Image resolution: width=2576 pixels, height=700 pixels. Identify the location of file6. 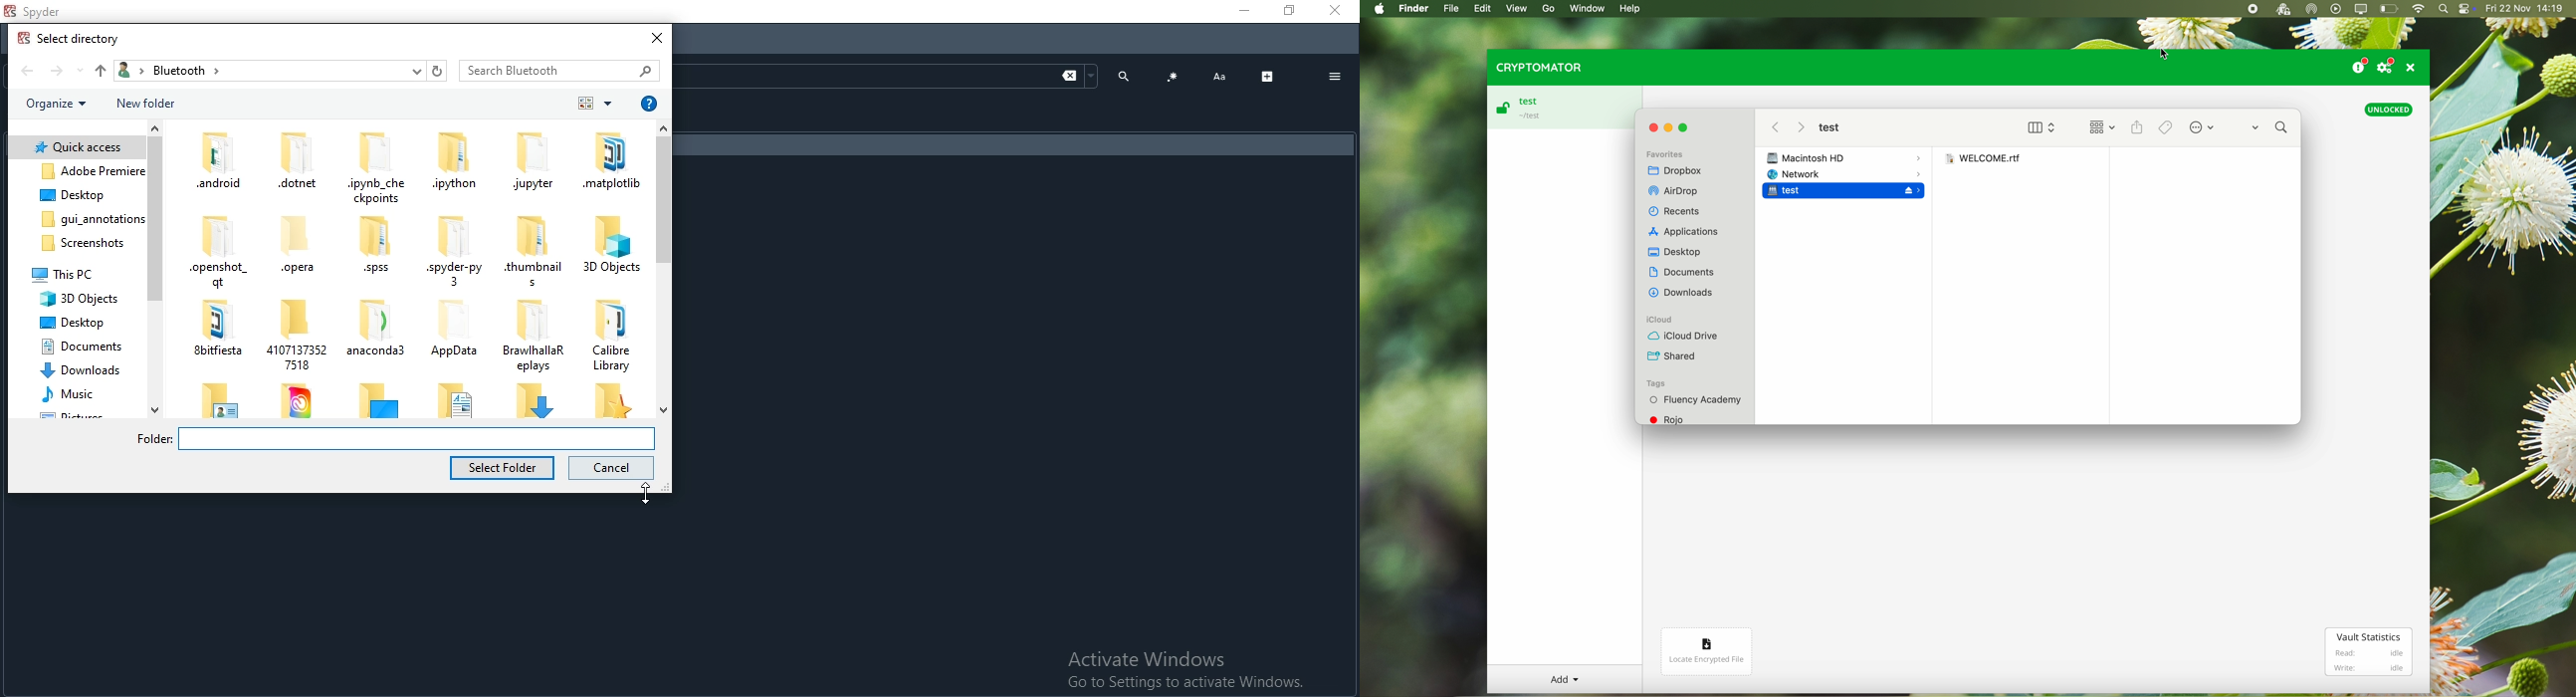
(77, 273).